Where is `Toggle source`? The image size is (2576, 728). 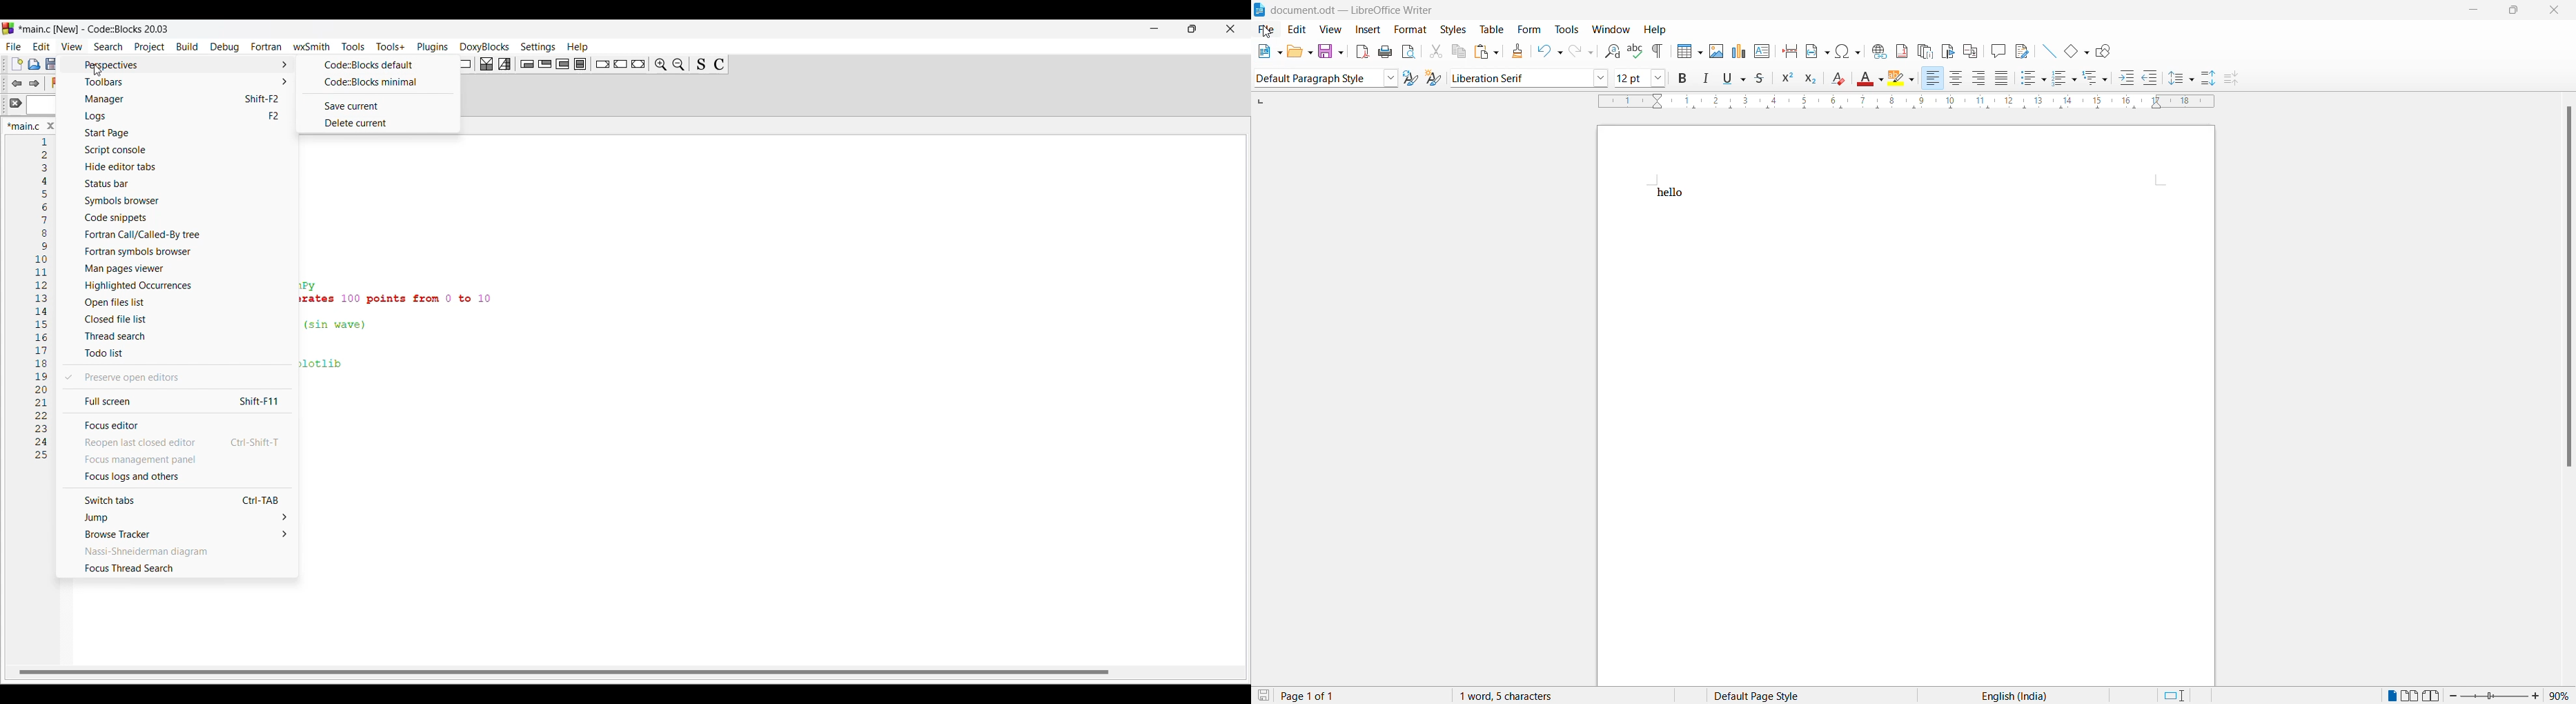 Toggle source is located at coordinates (701, 64).